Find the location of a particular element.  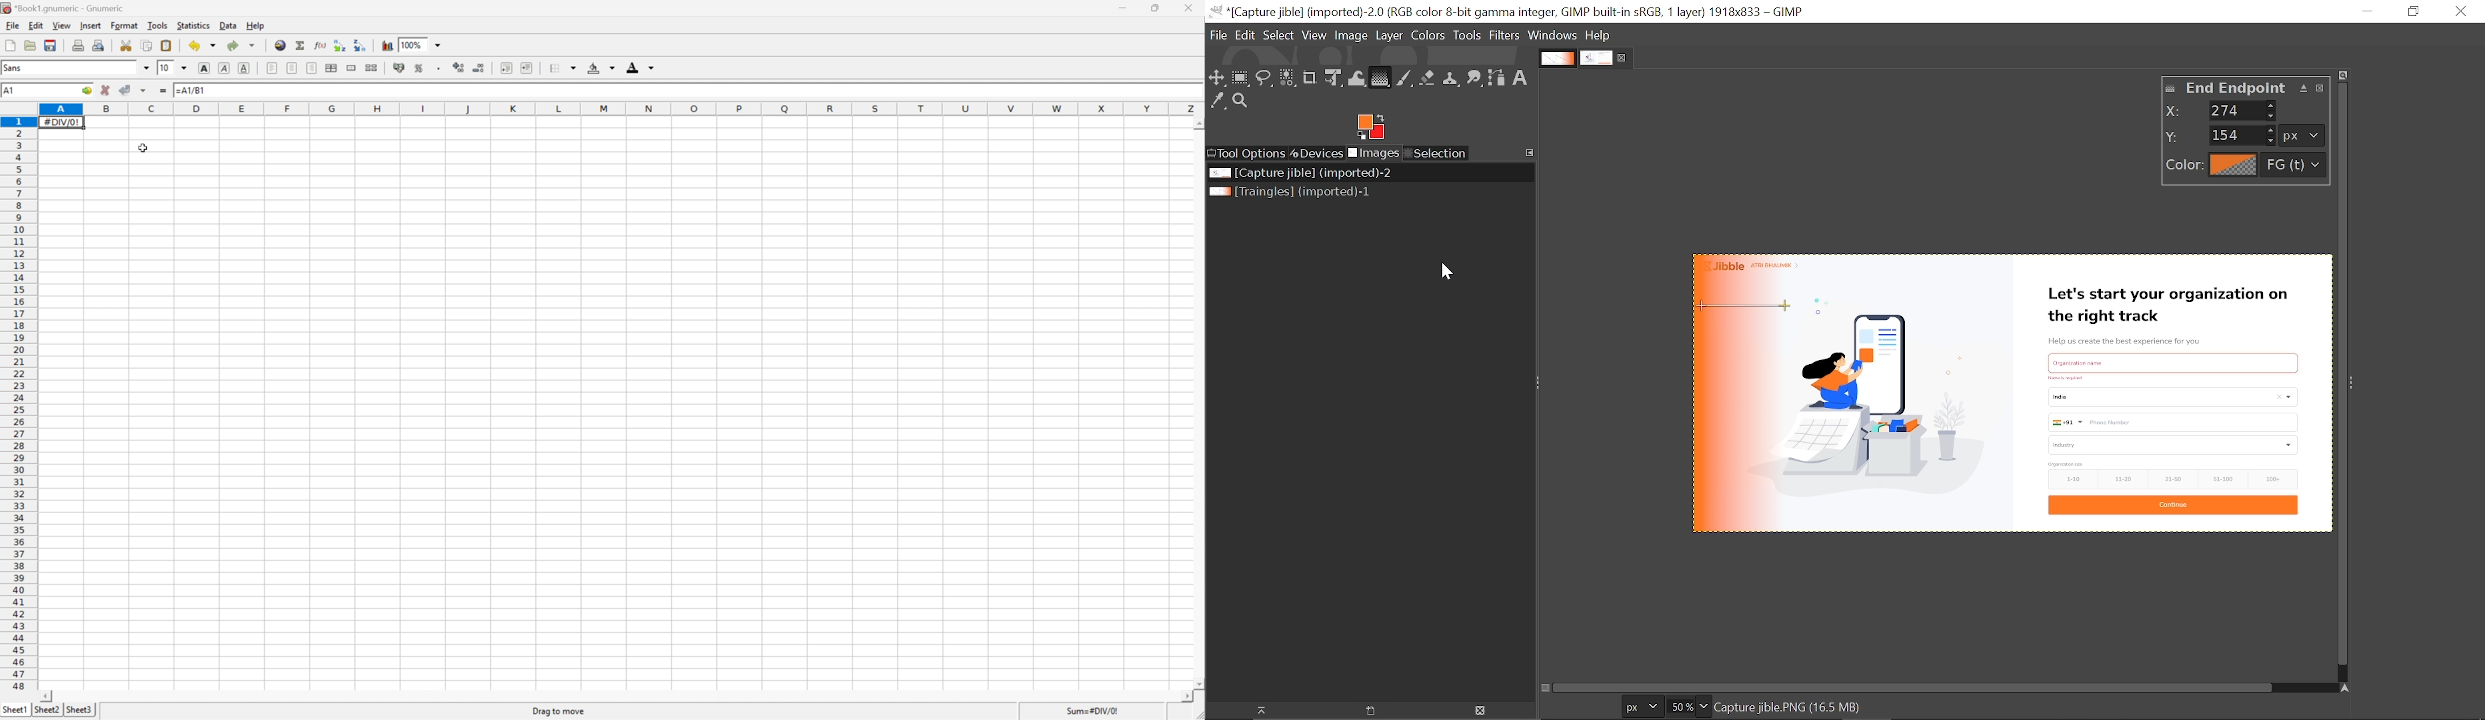

Drop down is located at coordinates (439, 44).